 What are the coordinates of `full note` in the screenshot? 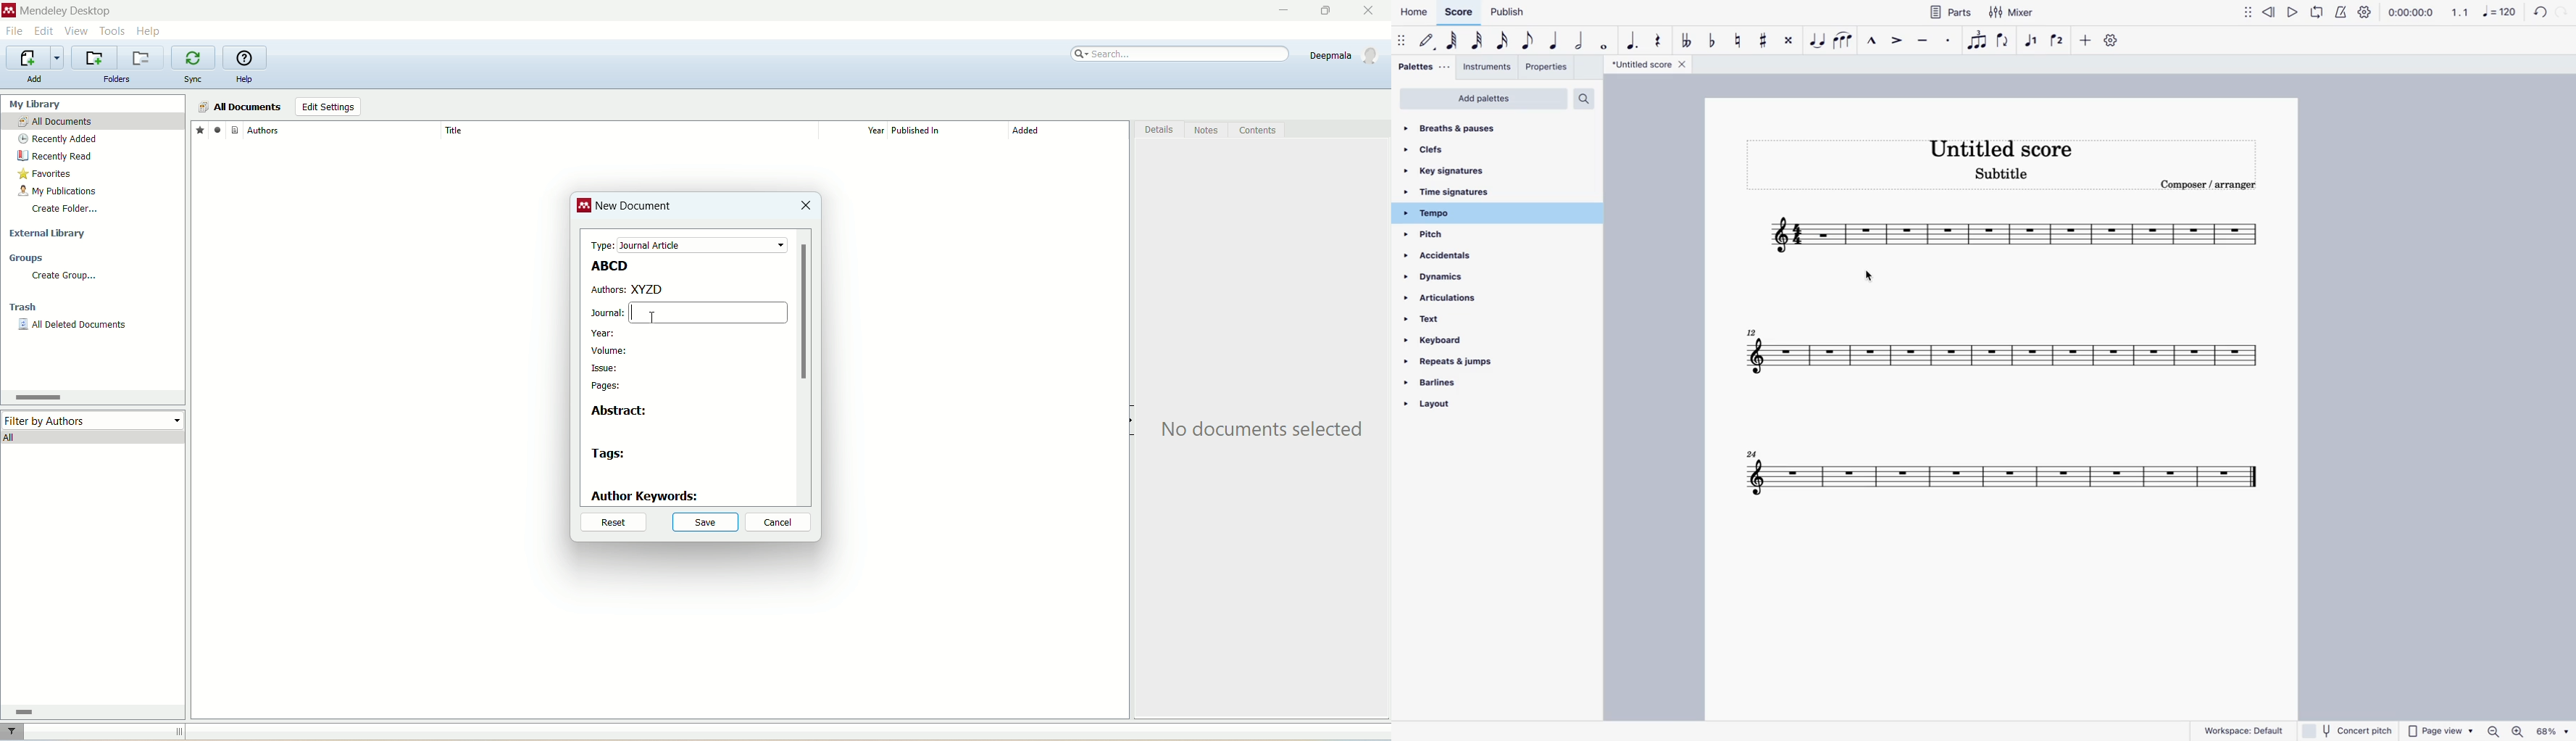 It's located at (1605, 42).